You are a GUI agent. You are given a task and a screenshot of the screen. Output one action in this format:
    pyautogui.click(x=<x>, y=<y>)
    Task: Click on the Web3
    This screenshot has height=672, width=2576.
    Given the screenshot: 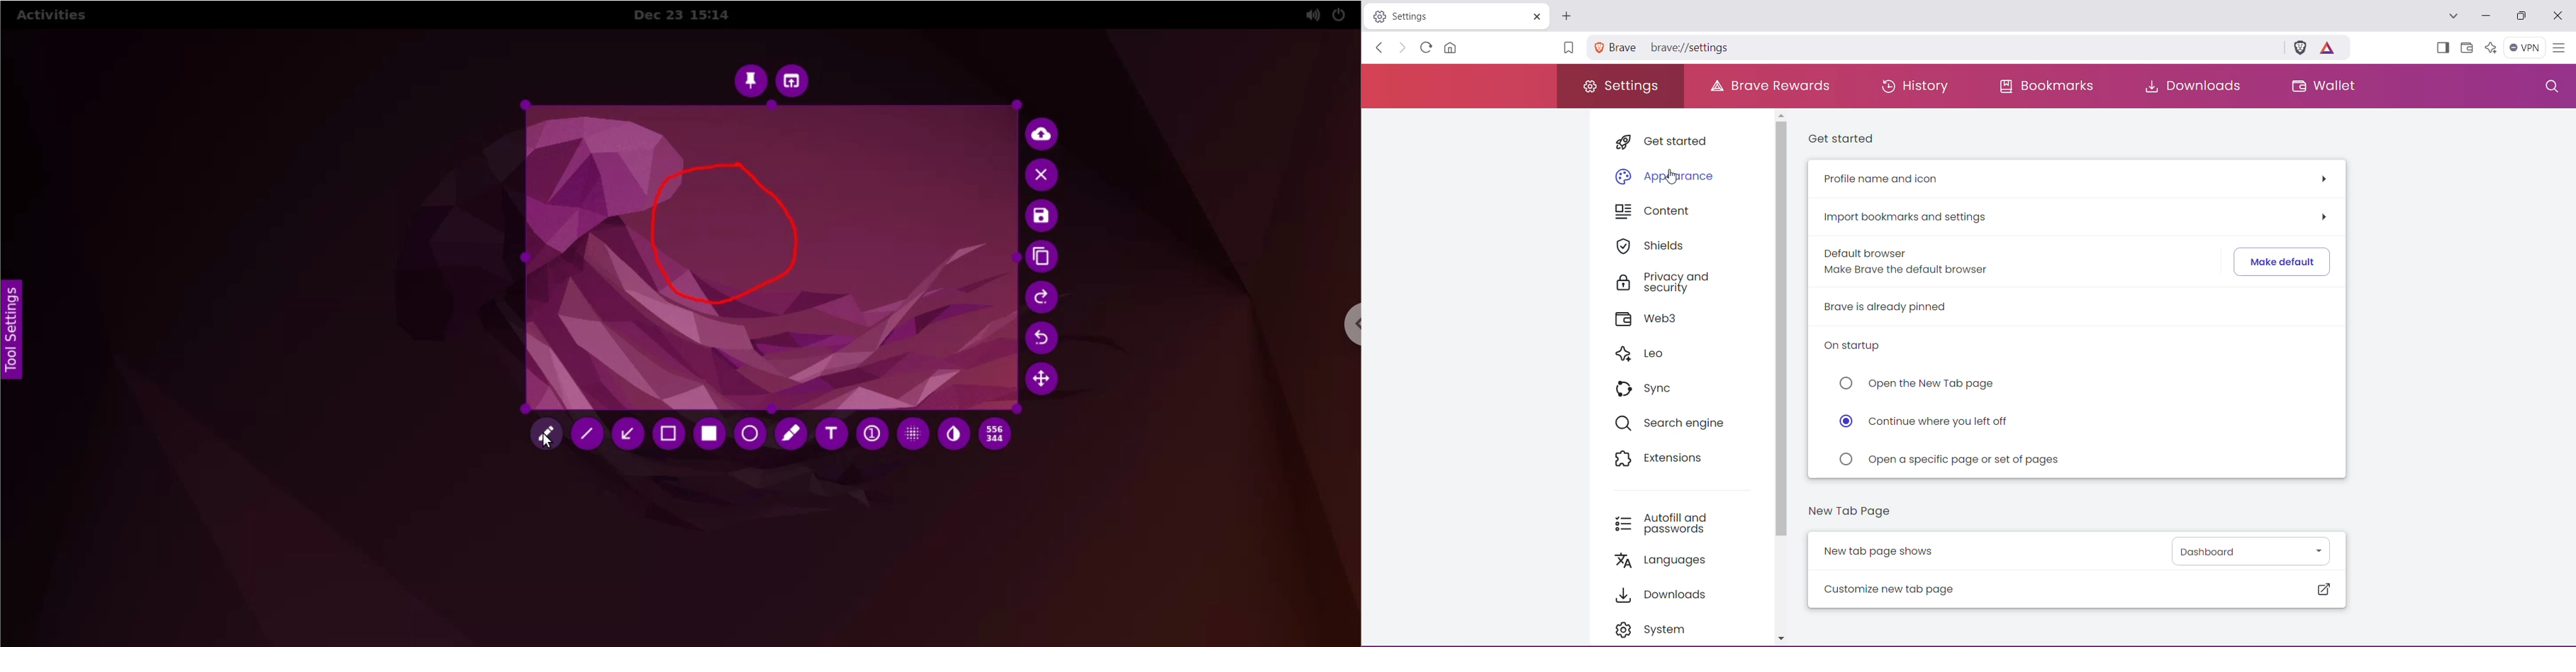 What is the action you would take?
    pyautogui.click(x=1647, y=320)
    